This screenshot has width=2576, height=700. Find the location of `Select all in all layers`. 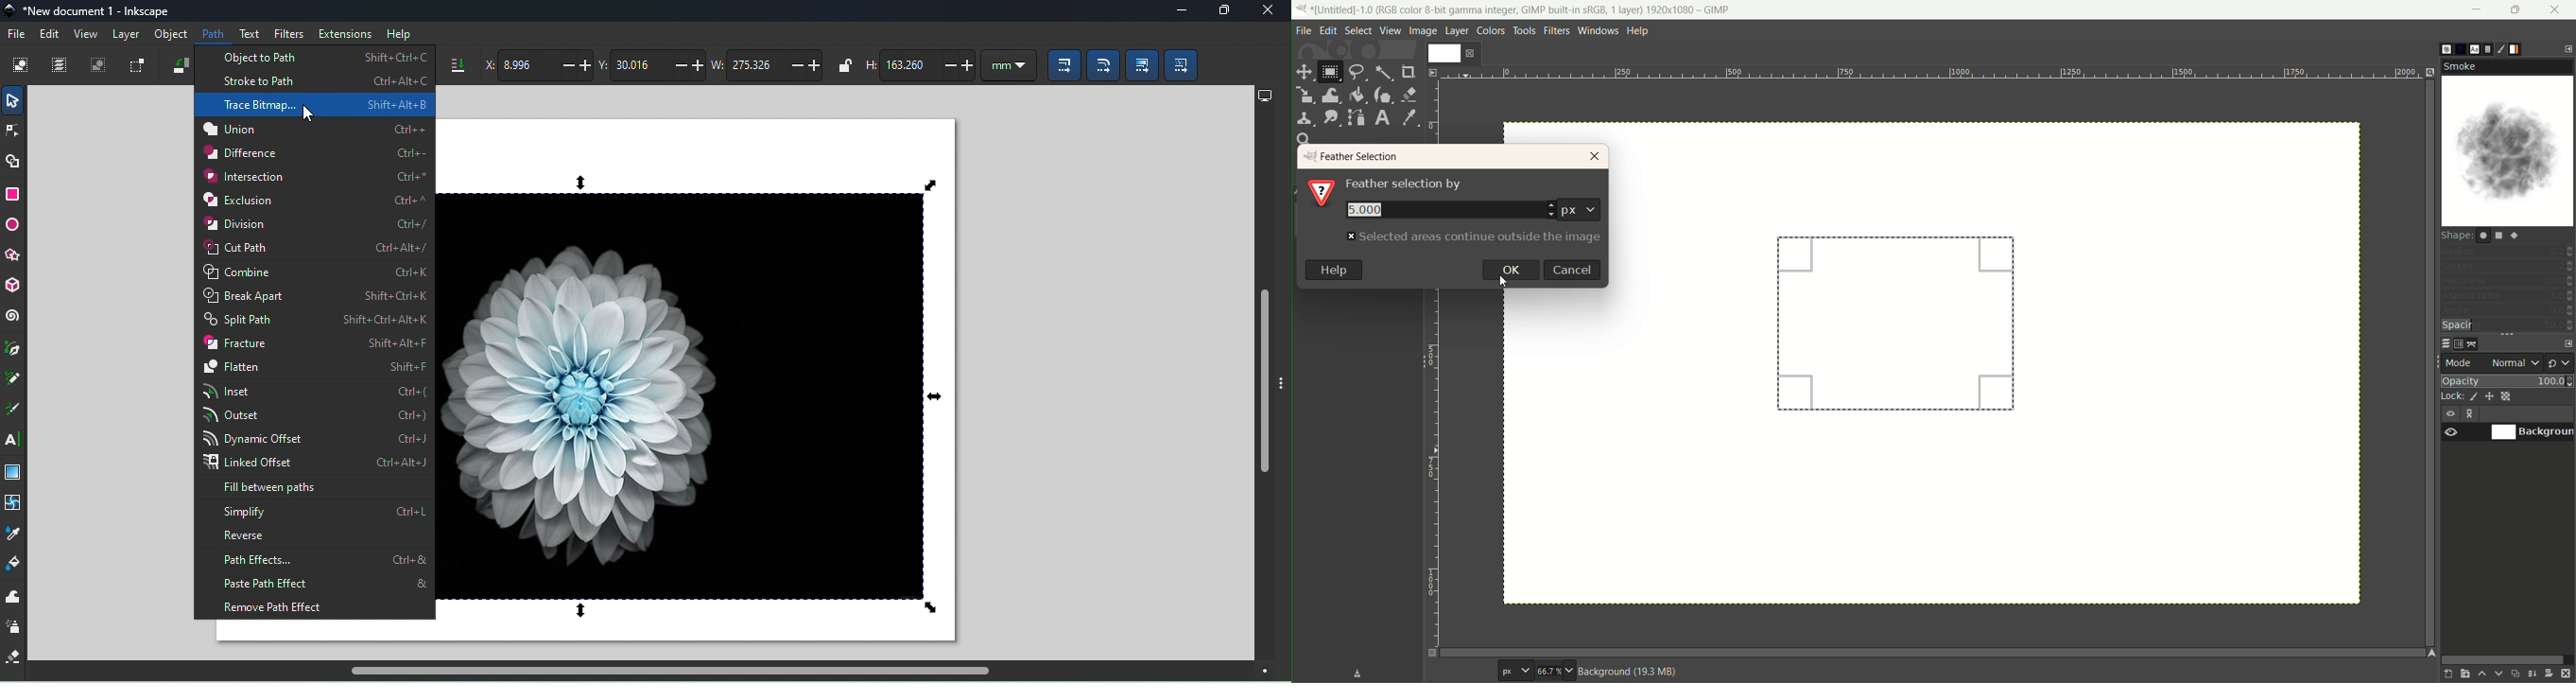

Select all in all layers is located at coordinates (61, 65).